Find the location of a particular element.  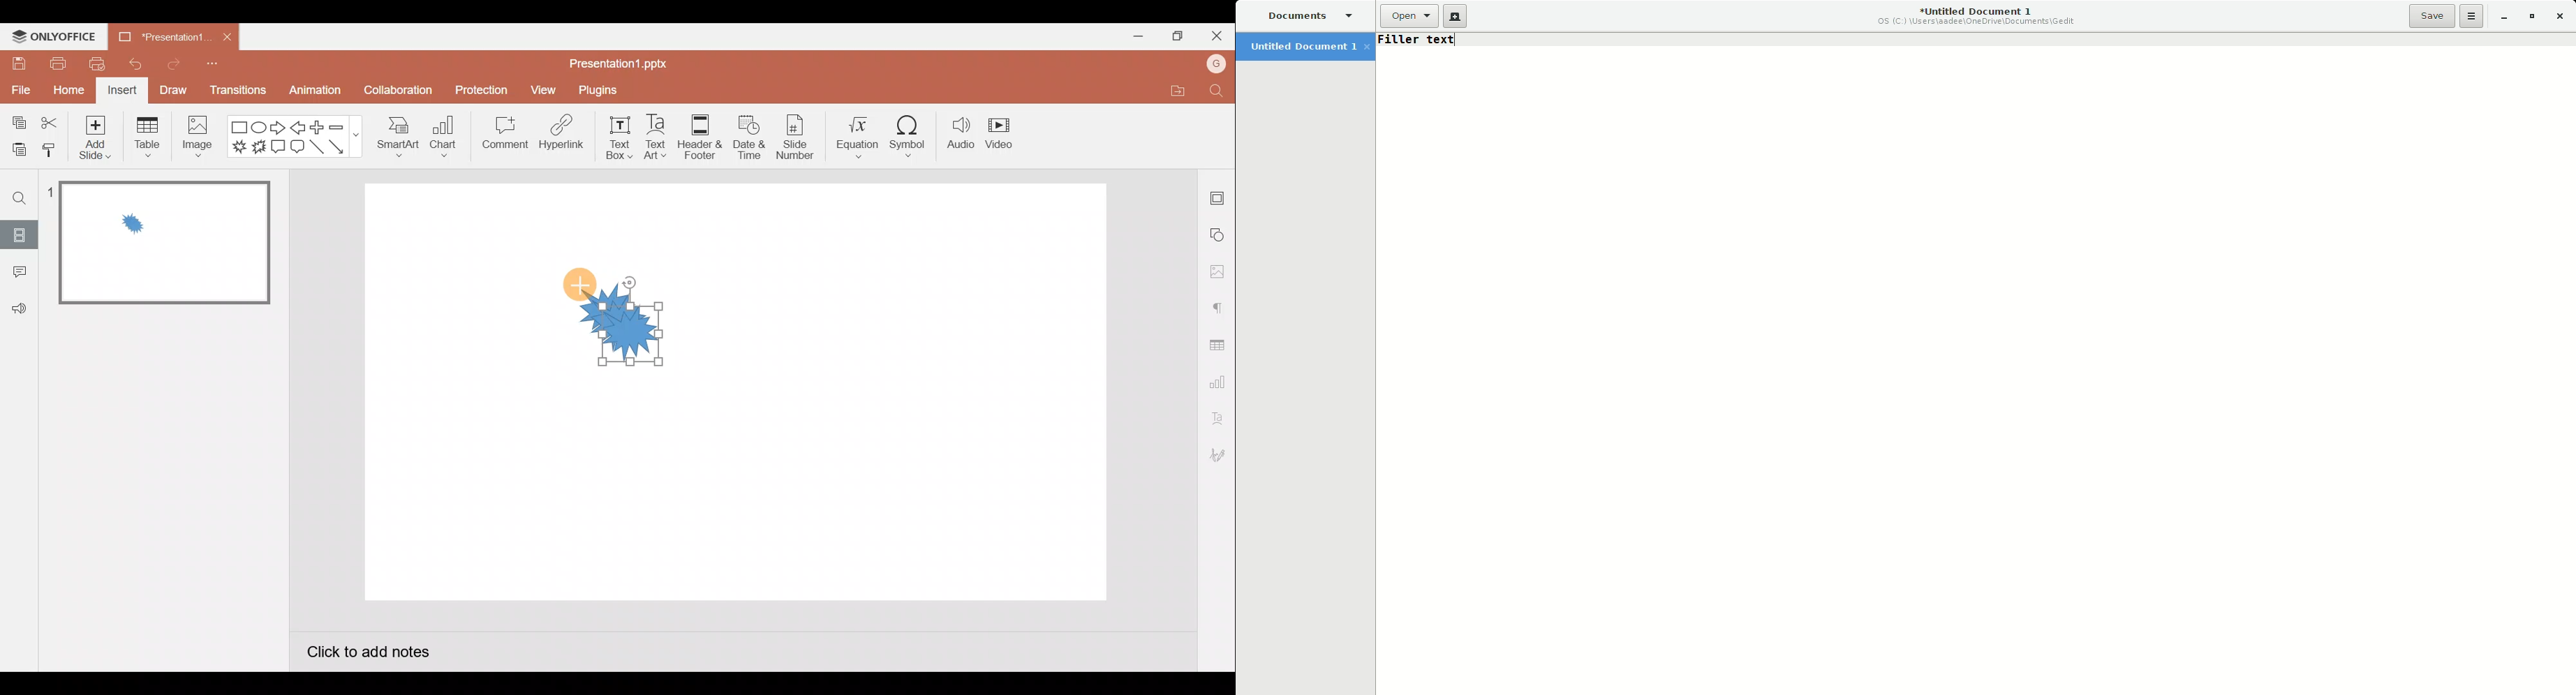

Chart settings is located at coordinates (1219, 380).